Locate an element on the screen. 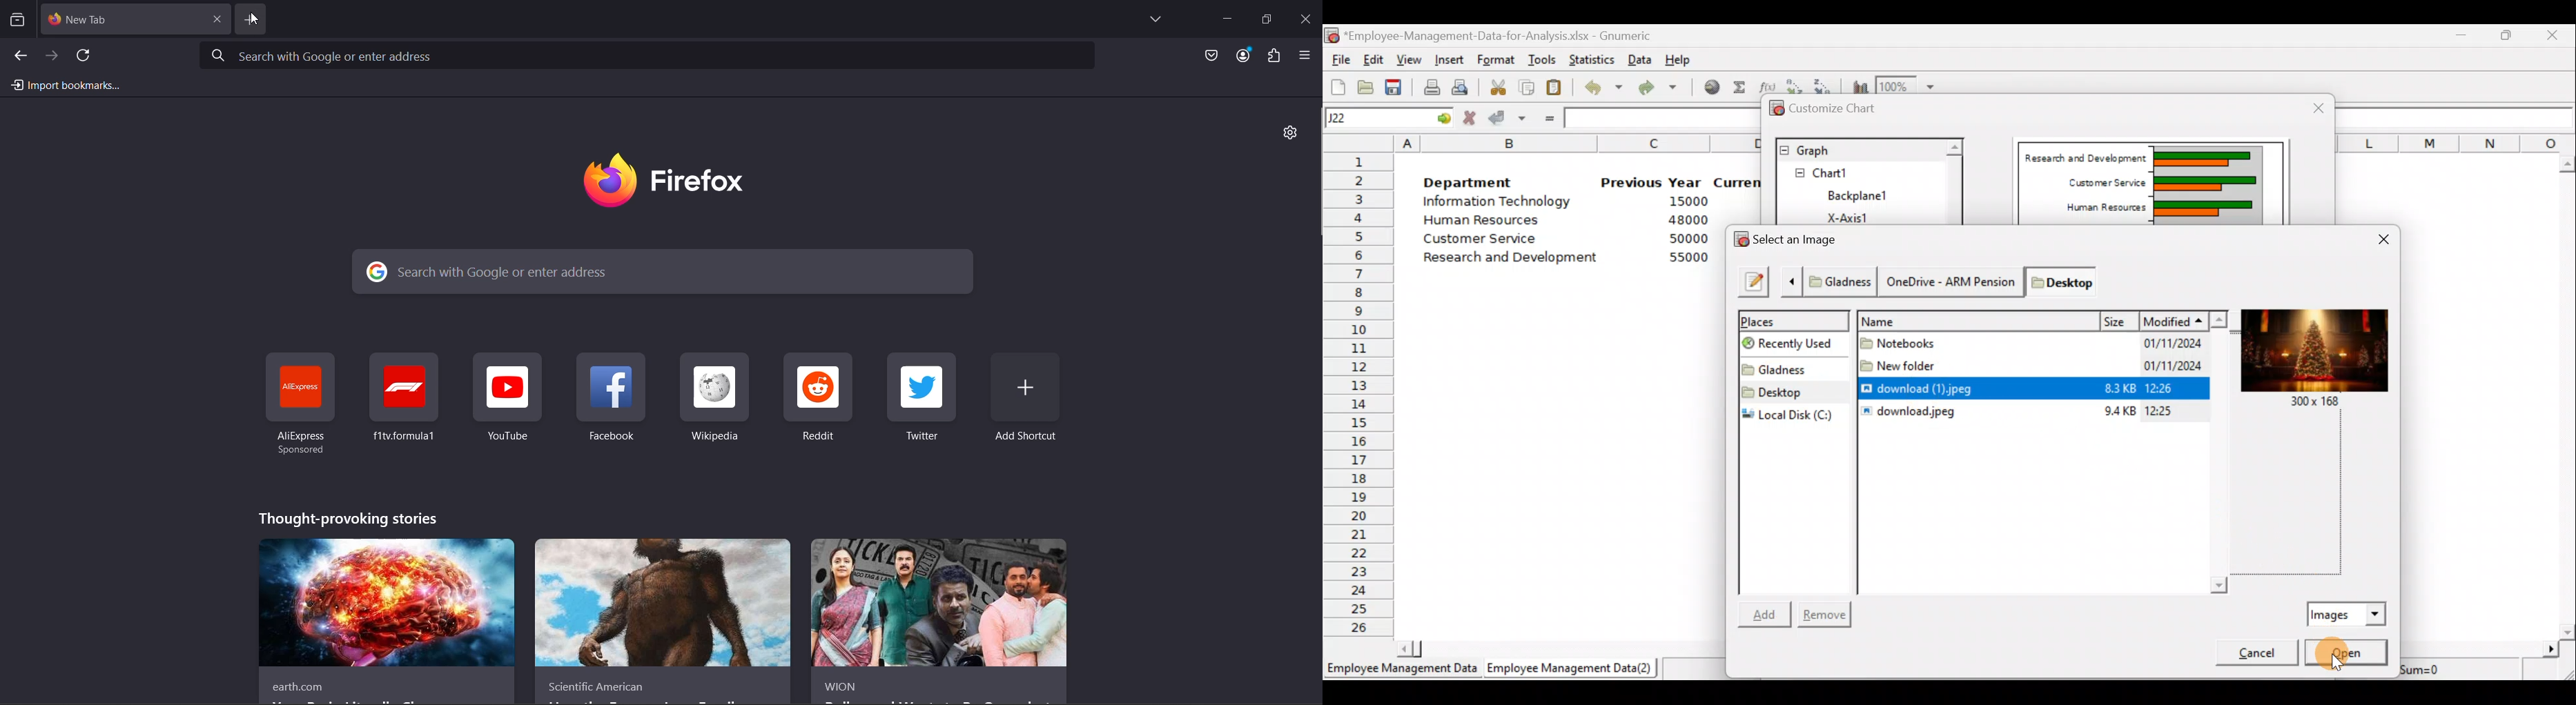 This screenshot has height=728, width=2576. Images is located at coordinates (2349, 612).